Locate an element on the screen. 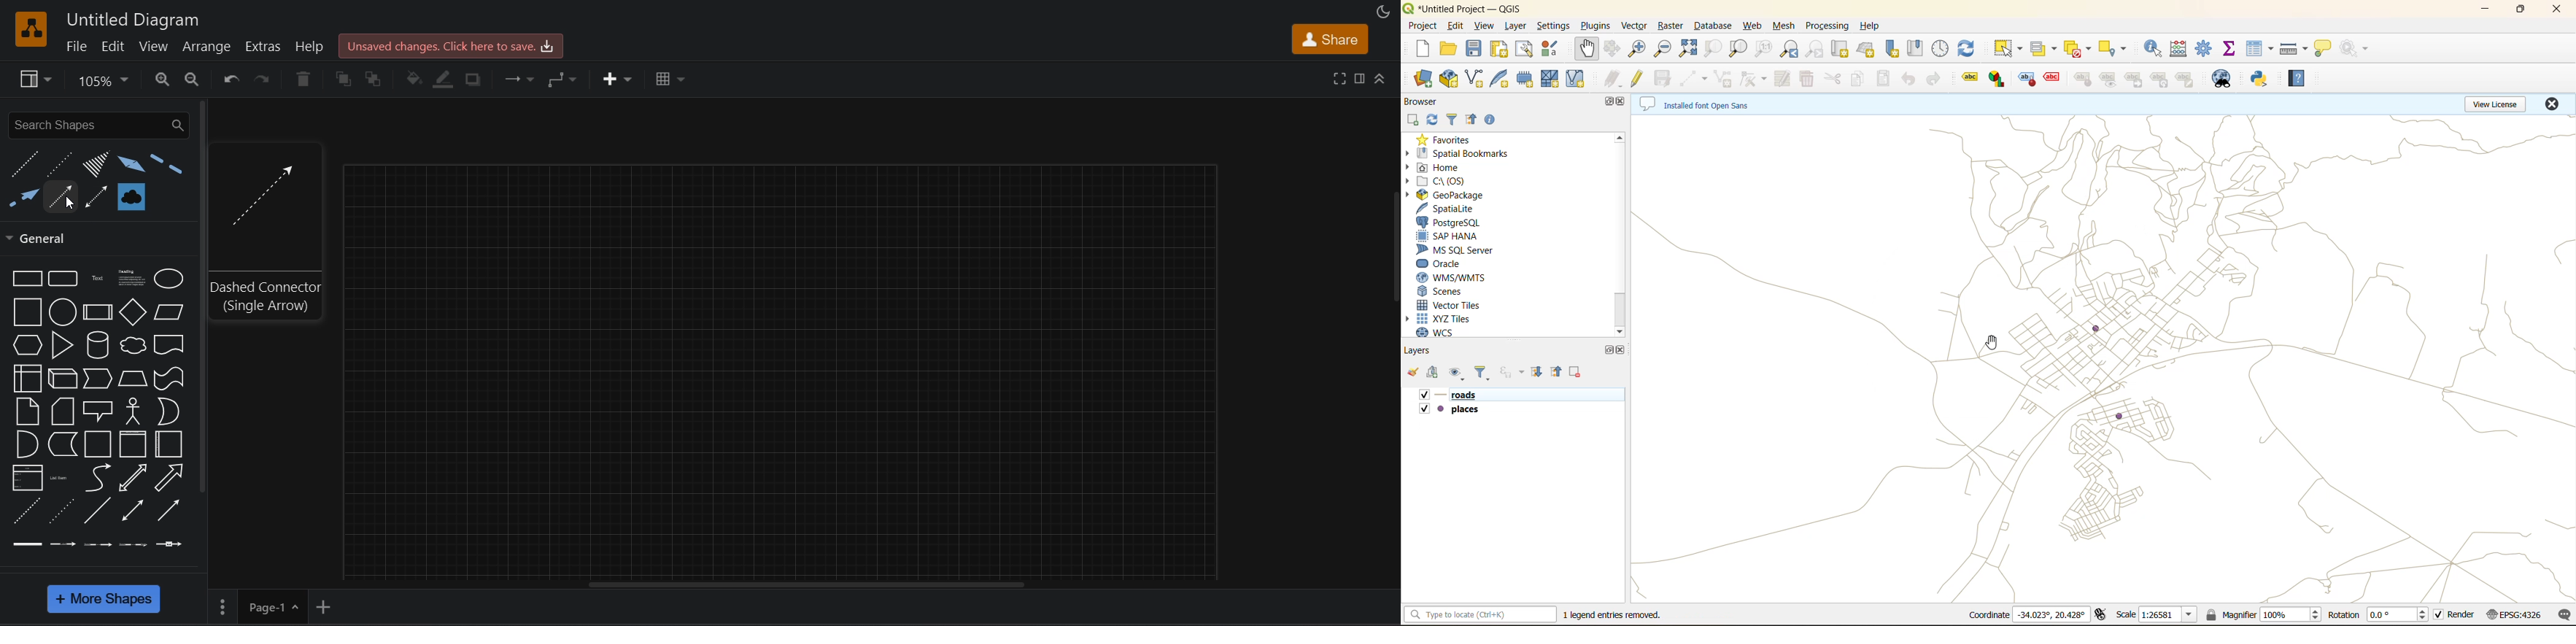 The width and height of the screenshot is (2576, 644). unsaved changes - click here to save is located at coordinates (453, 45).